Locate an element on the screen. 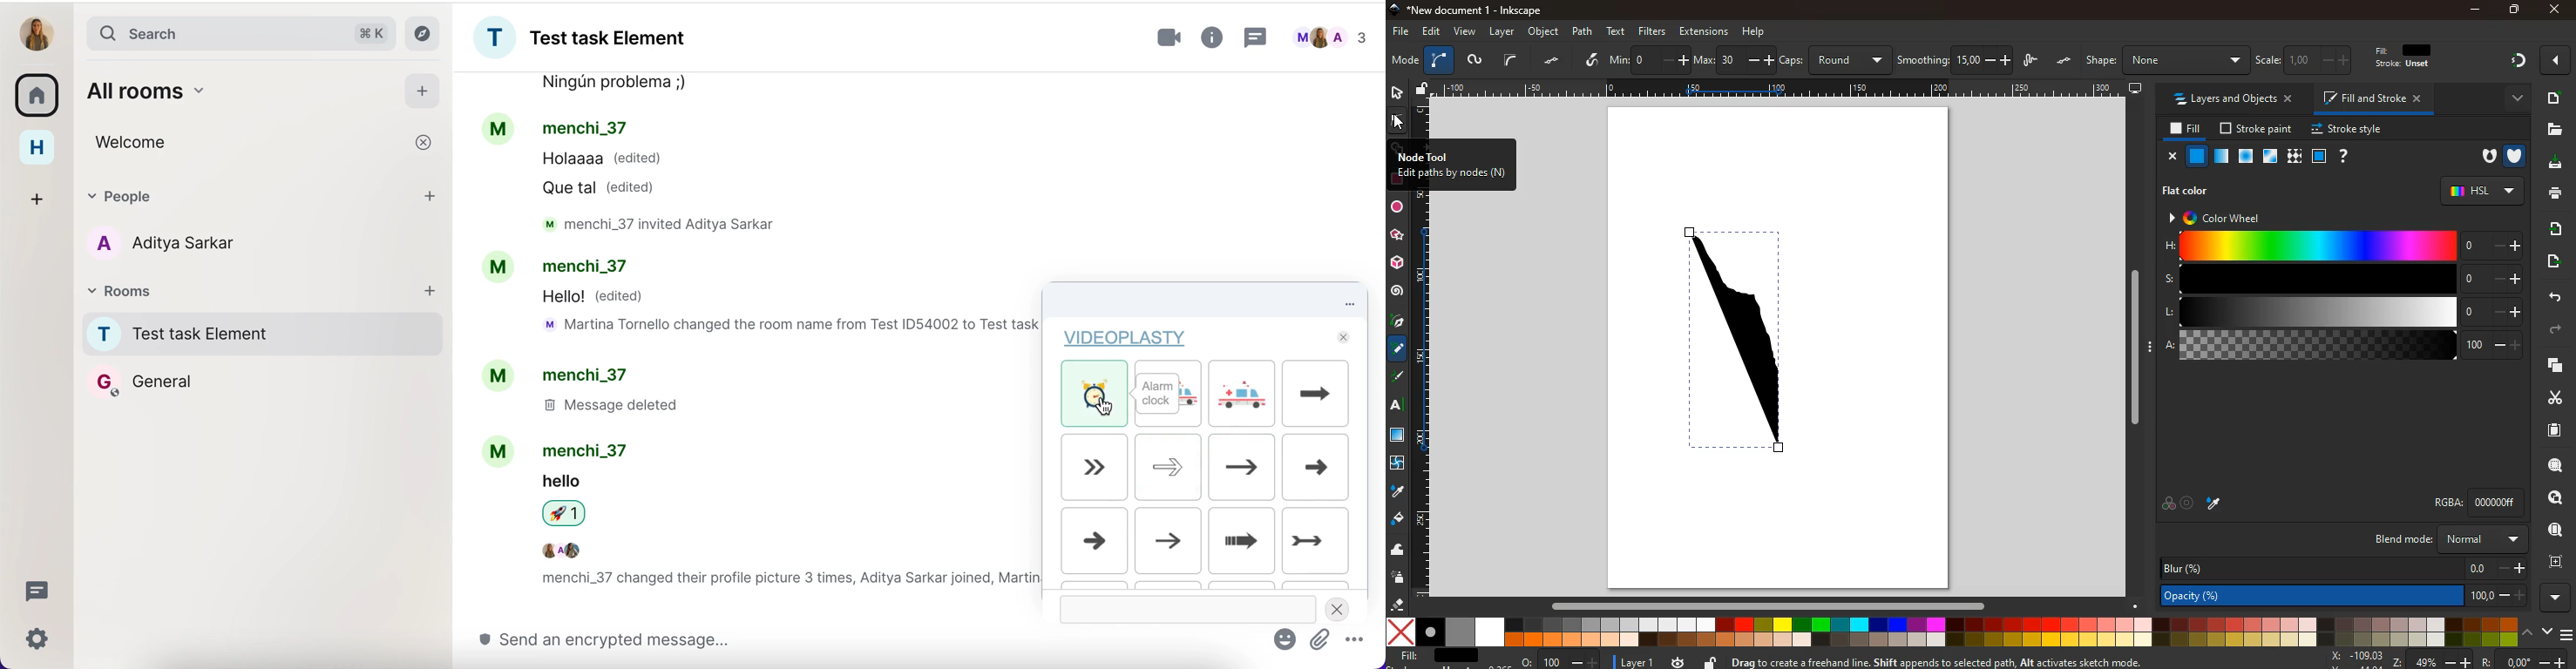 The width and height of the screenshot is (2576, 672). fill is located at coordinates (1441, 658).